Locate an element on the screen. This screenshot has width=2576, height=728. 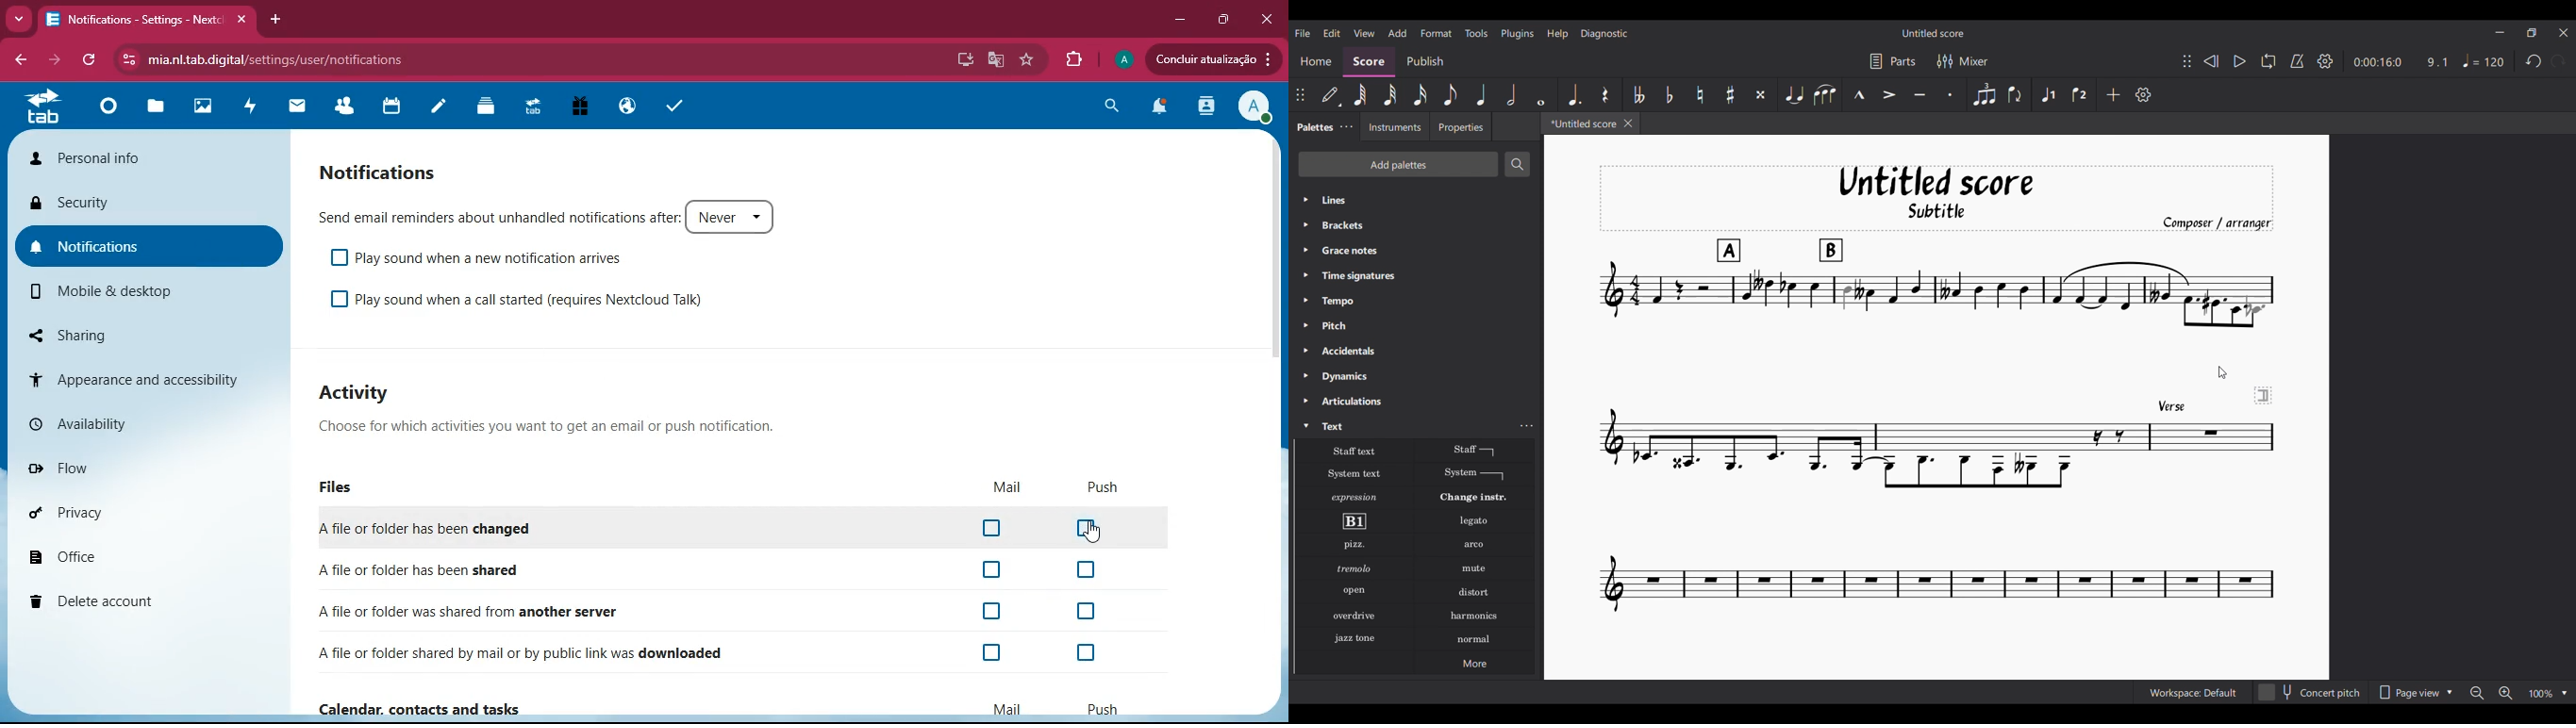
Redo is located at coordinates (2558, 61).